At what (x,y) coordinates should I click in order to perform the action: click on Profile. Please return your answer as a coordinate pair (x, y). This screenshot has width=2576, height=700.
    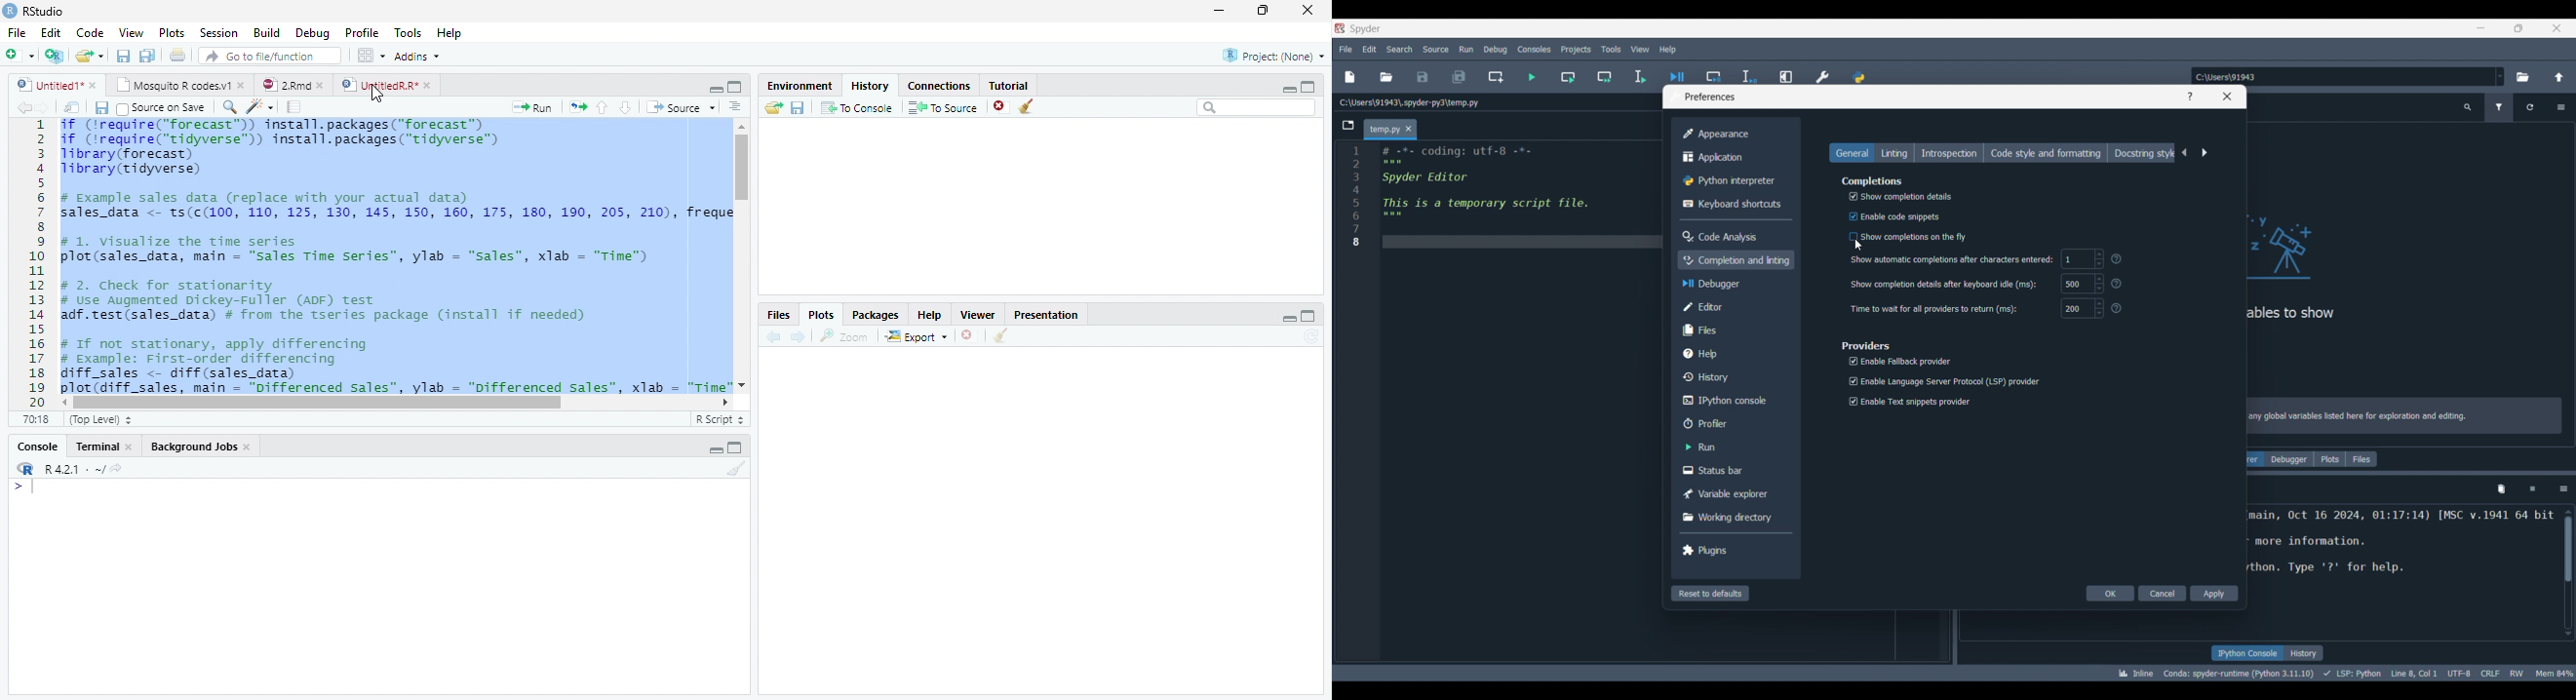
    Looking at the image, I should click on (363, 34).